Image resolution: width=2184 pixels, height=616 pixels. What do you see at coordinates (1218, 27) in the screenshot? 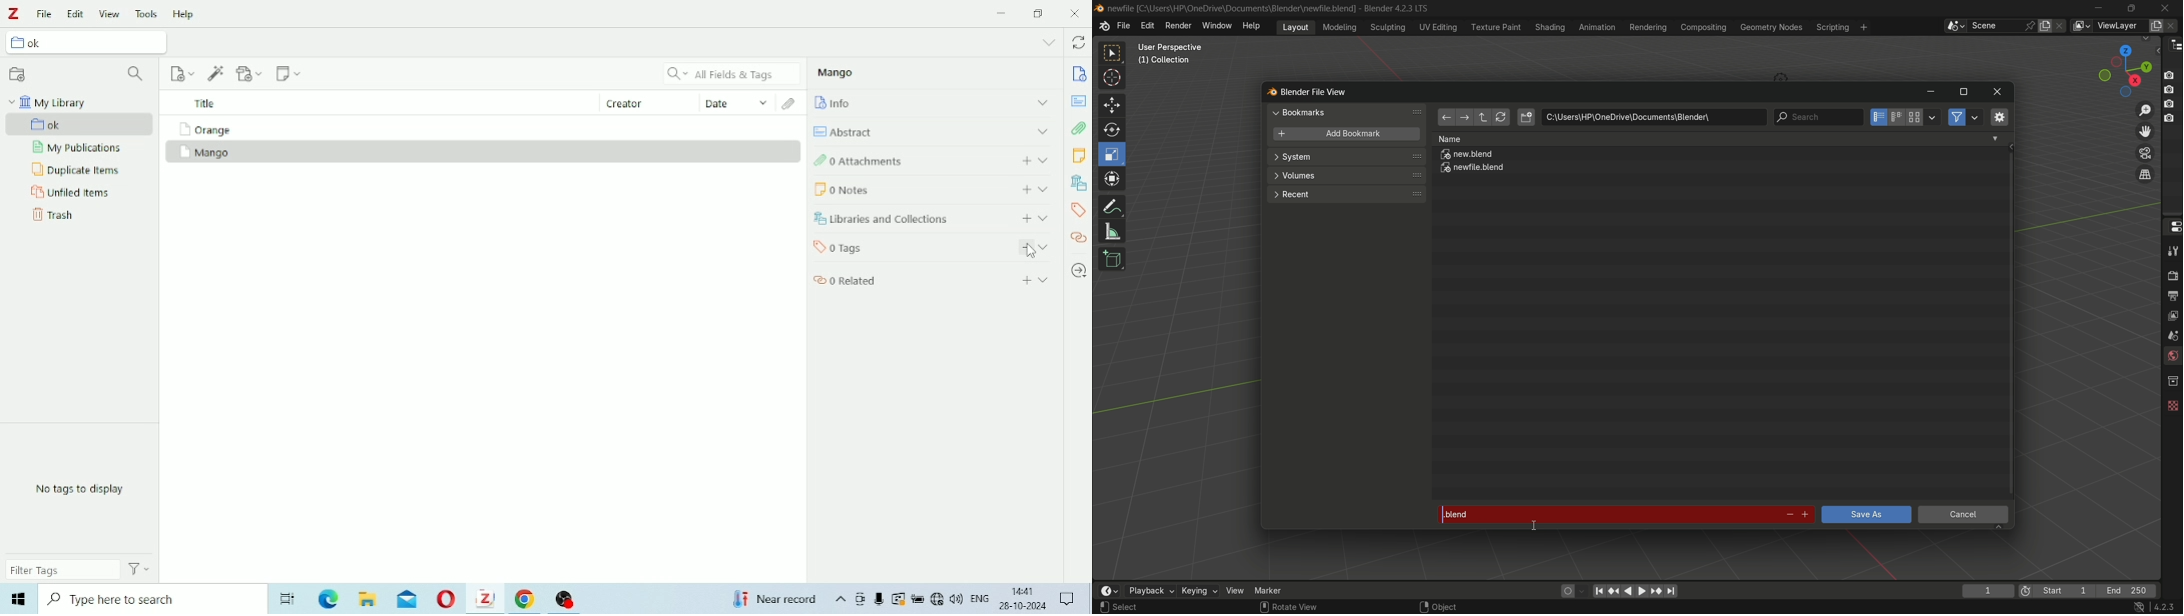
I see `window menu` at bounding box center [1218, 27].